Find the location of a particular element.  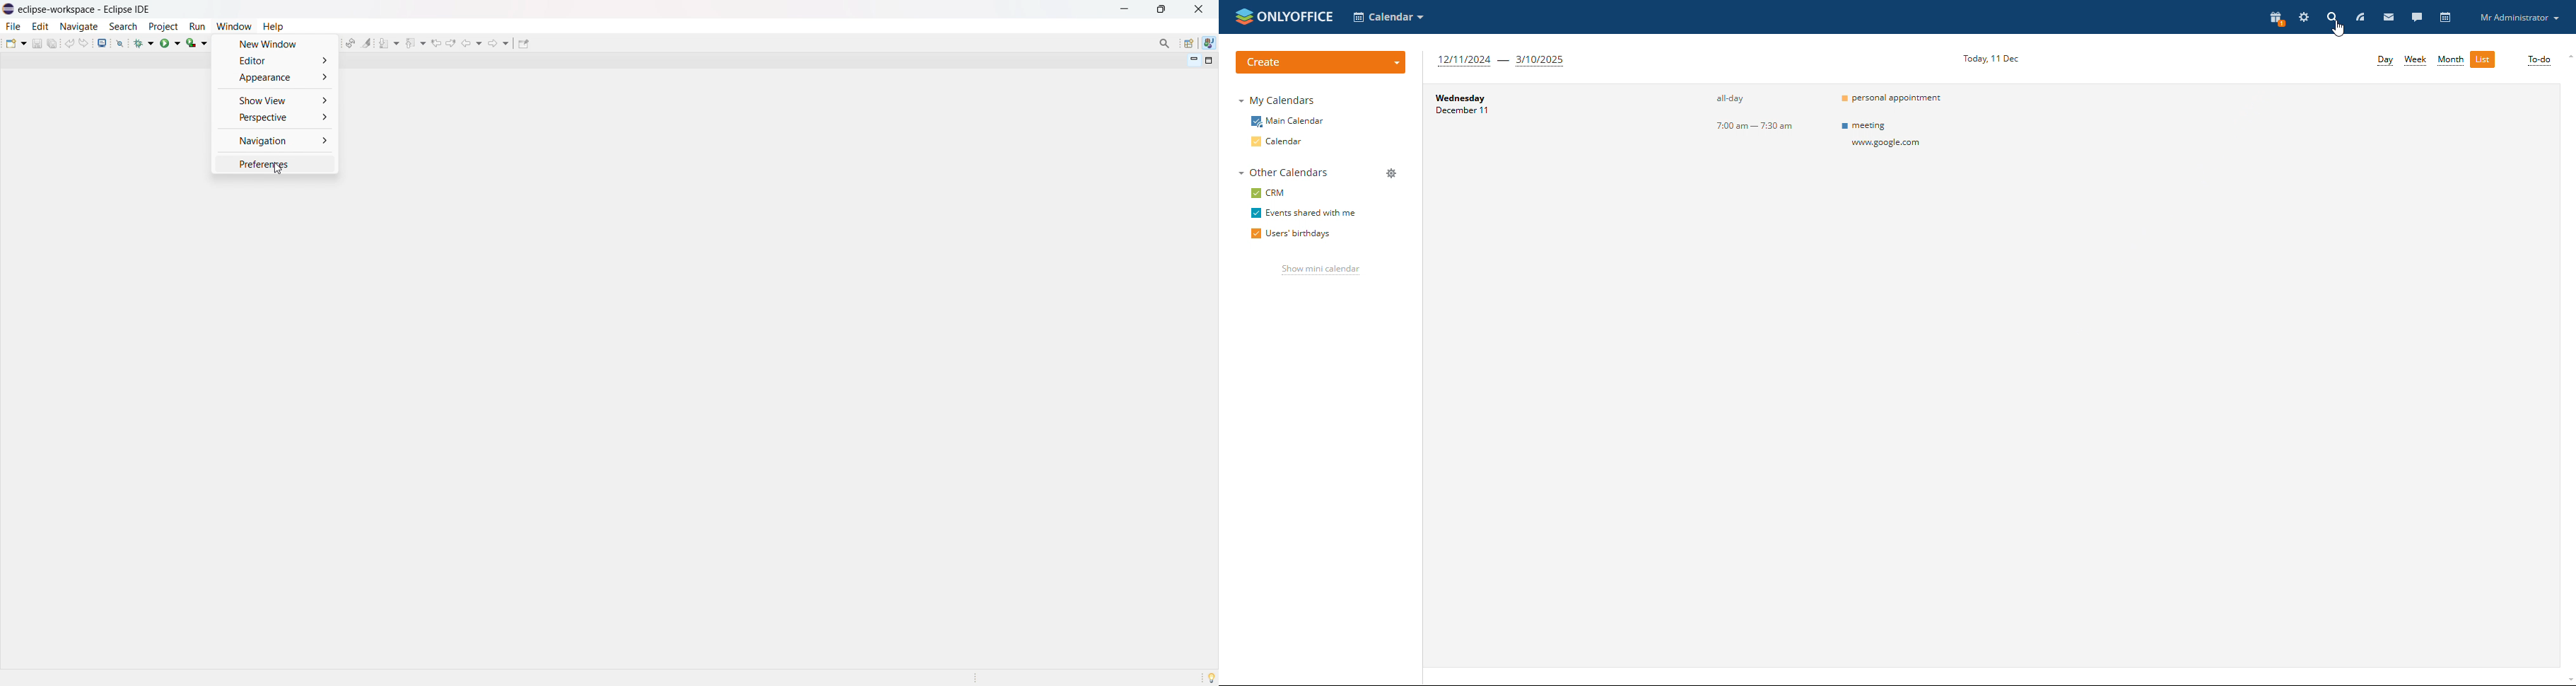

search is located at coordinates (2331, 17).